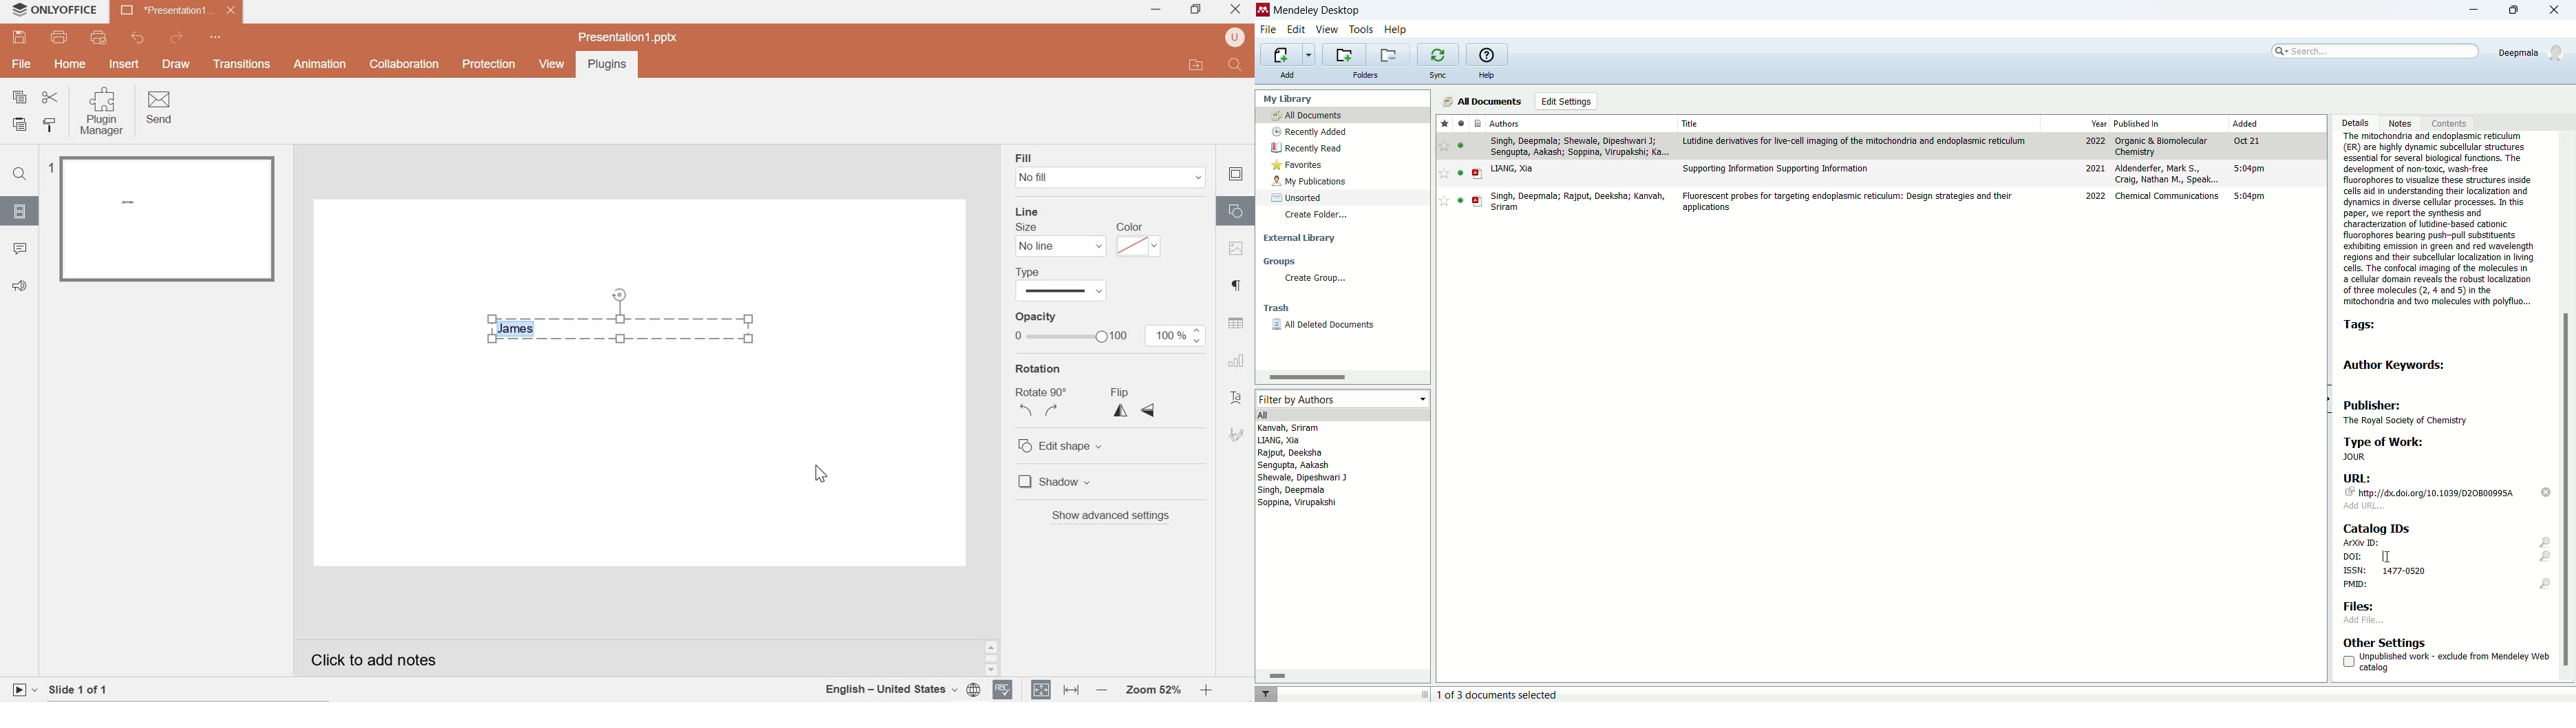 Image resolution: width=2576 pixels, height=728 pixels. What do you see at coordinates (392, 656) in the screenshot?
I see `Click to add notes` at bounding box center [392, 656].